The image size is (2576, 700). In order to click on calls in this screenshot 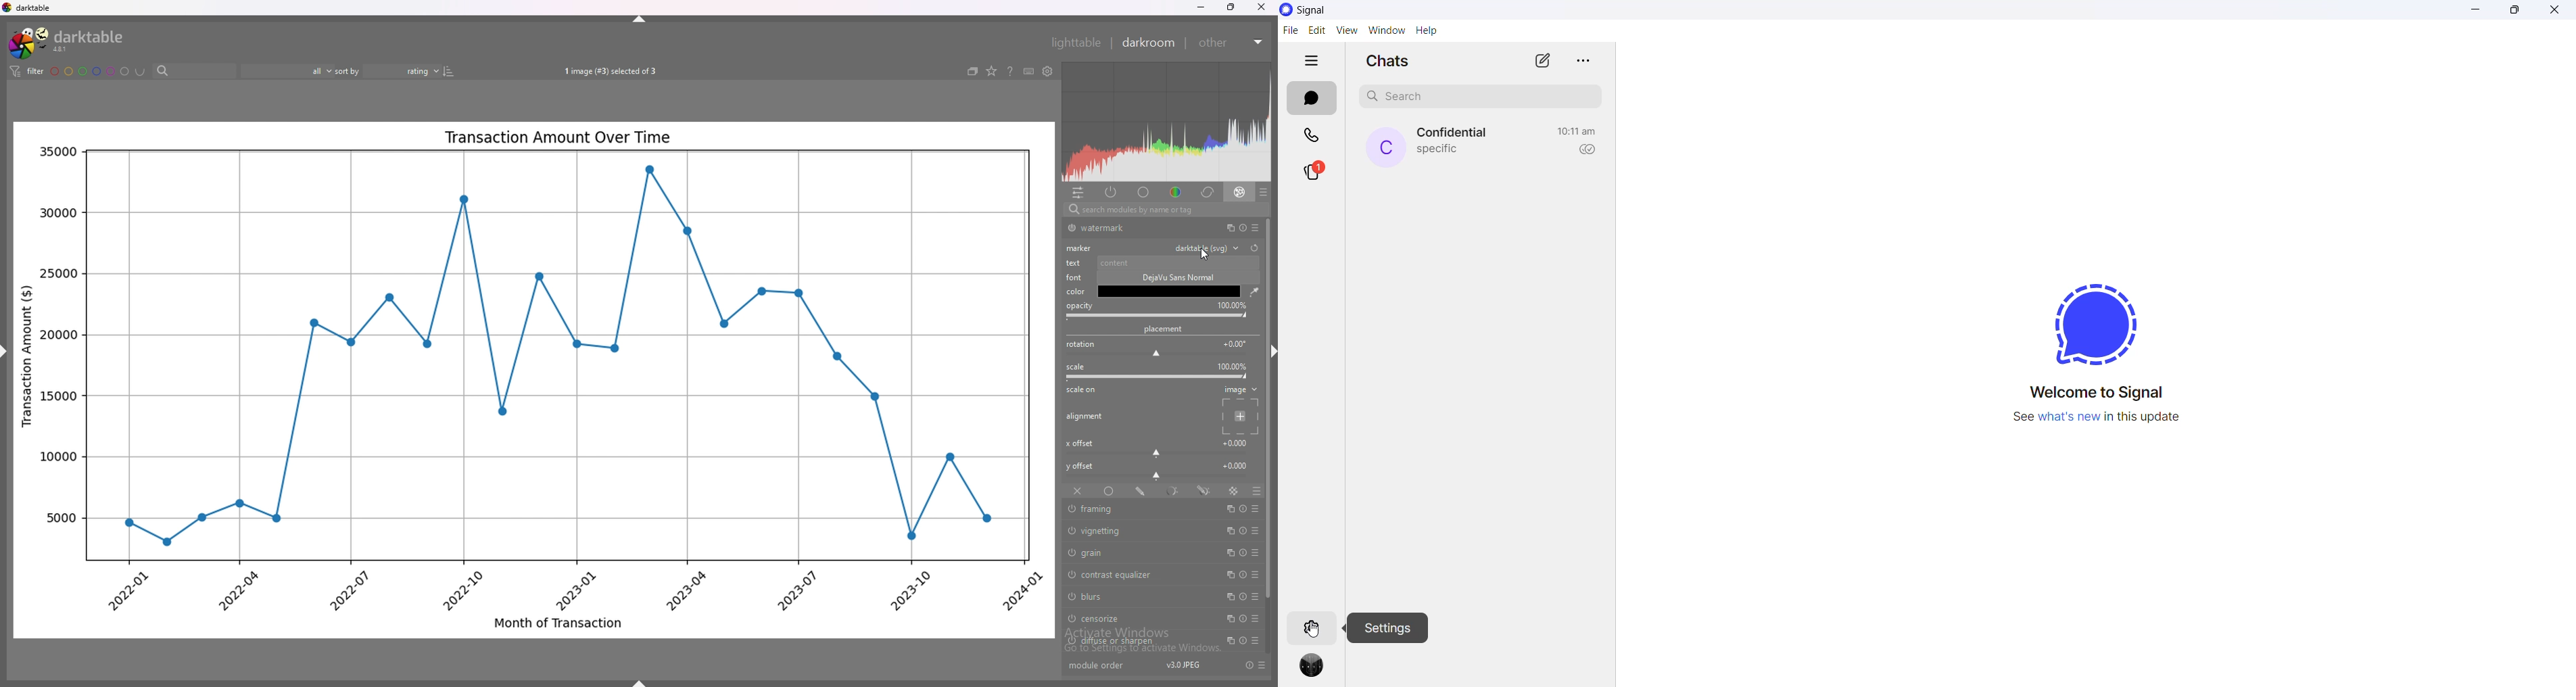, I will do `click(1313, 137)`.